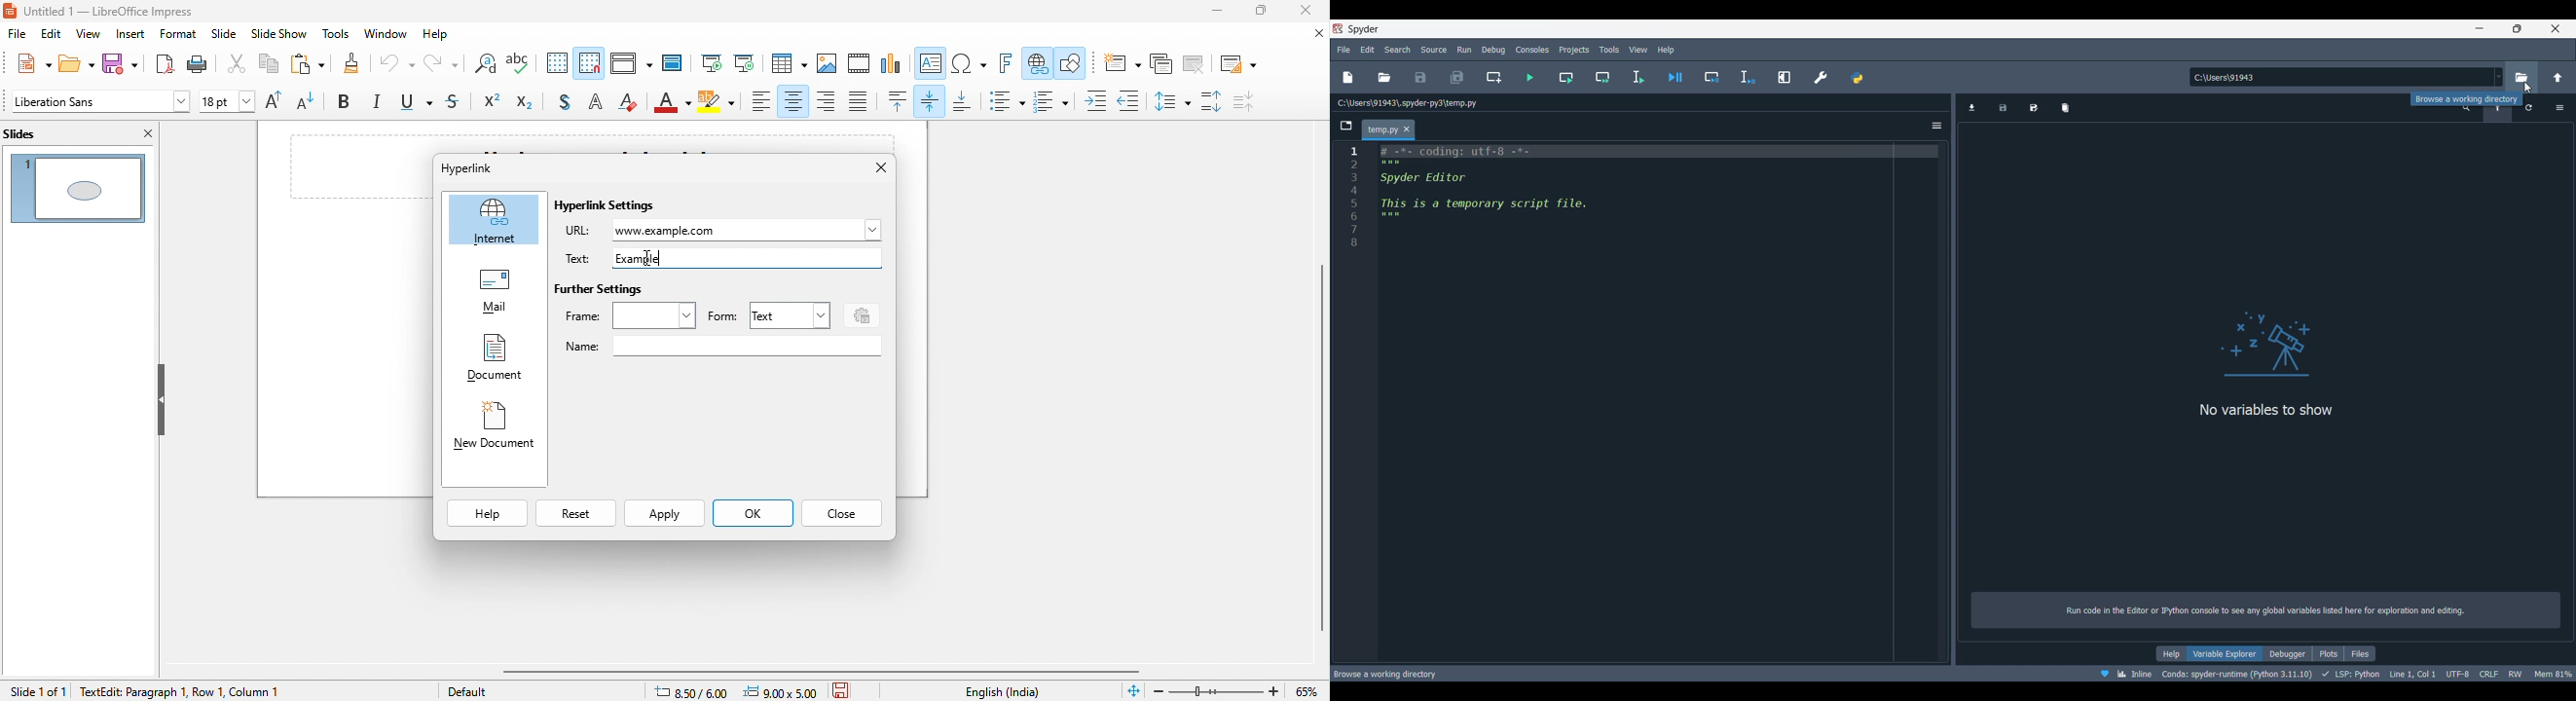  I want to click on display to grid, so click(558, 64).